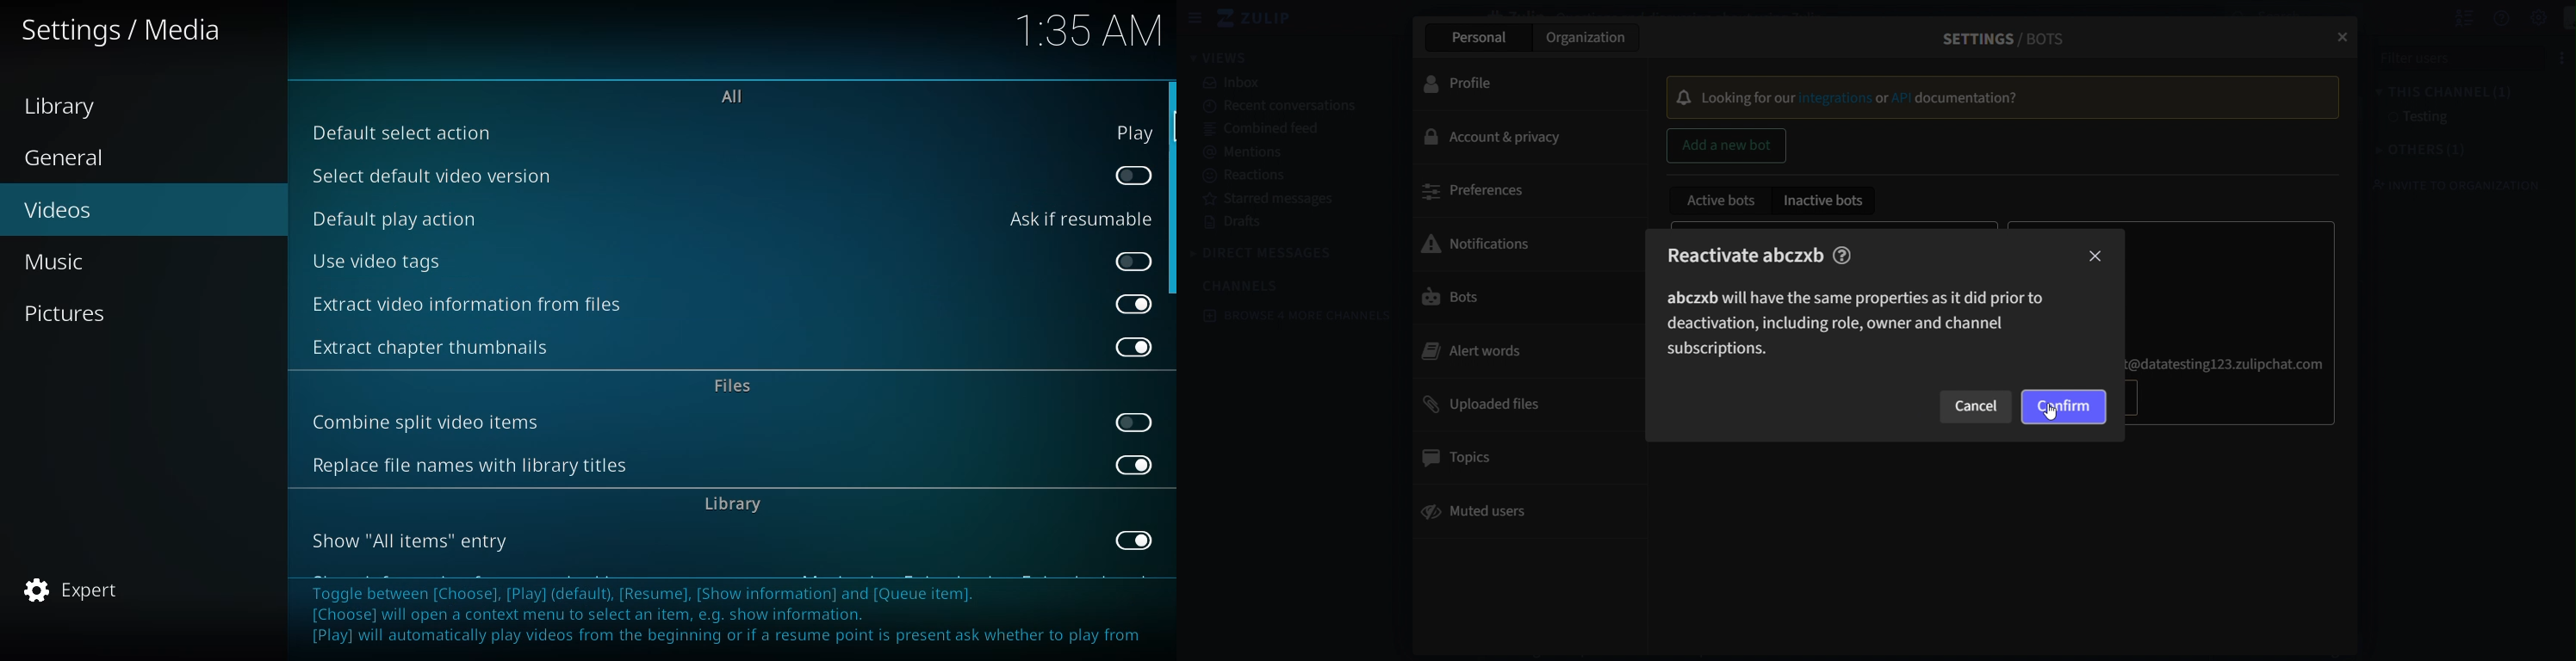 The width and height of the screenshot is (2576, 672). Describe the element at coordinates (1682, 96) in the screenshot. I see `Bell Icon` at that location.